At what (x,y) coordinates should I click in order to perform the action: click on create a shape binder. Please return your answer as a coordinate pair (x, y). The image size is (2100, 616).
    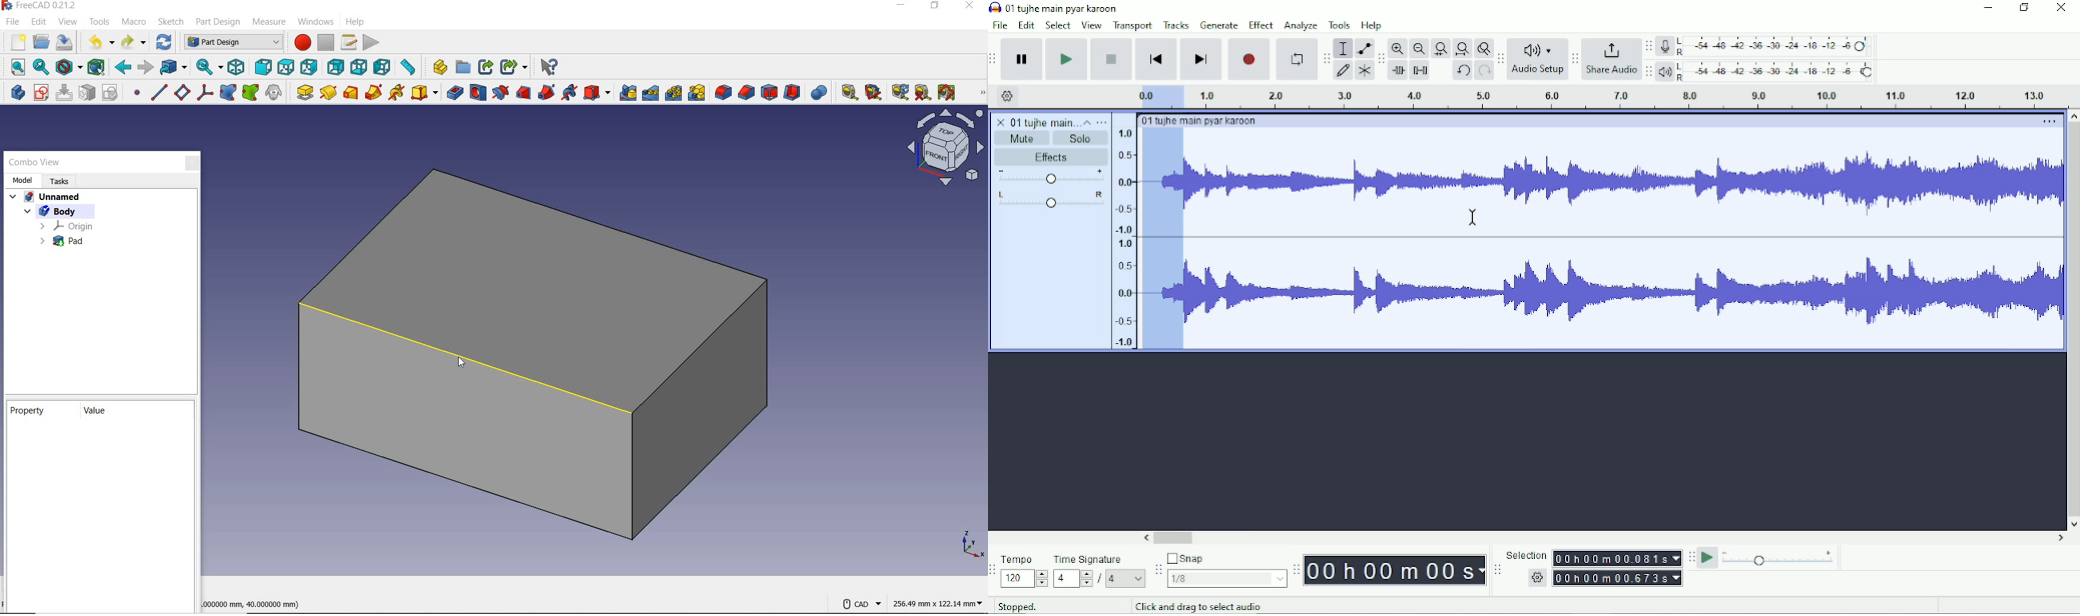
    Looking at the image, I should click on (227, 94).